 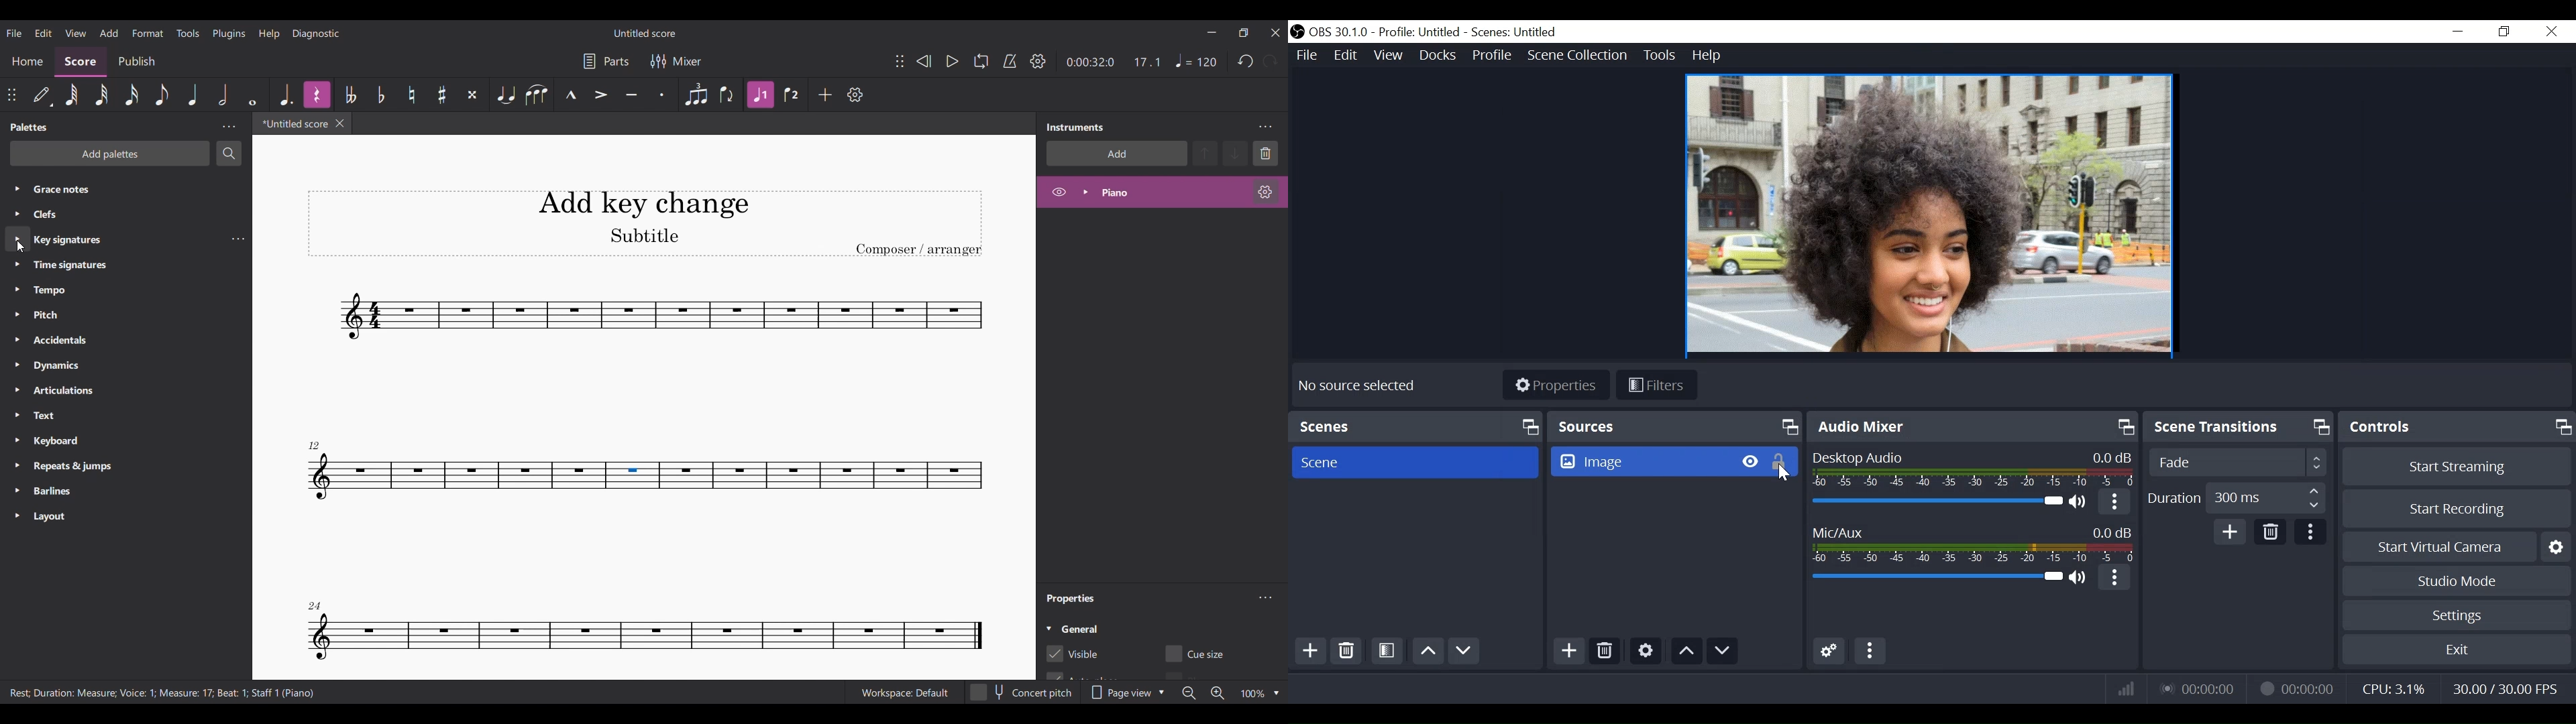 What do you see at coordinates (2237, 497) in the screenshot?
I see `Duration 300 ms` at bounding box center [2237, 497].